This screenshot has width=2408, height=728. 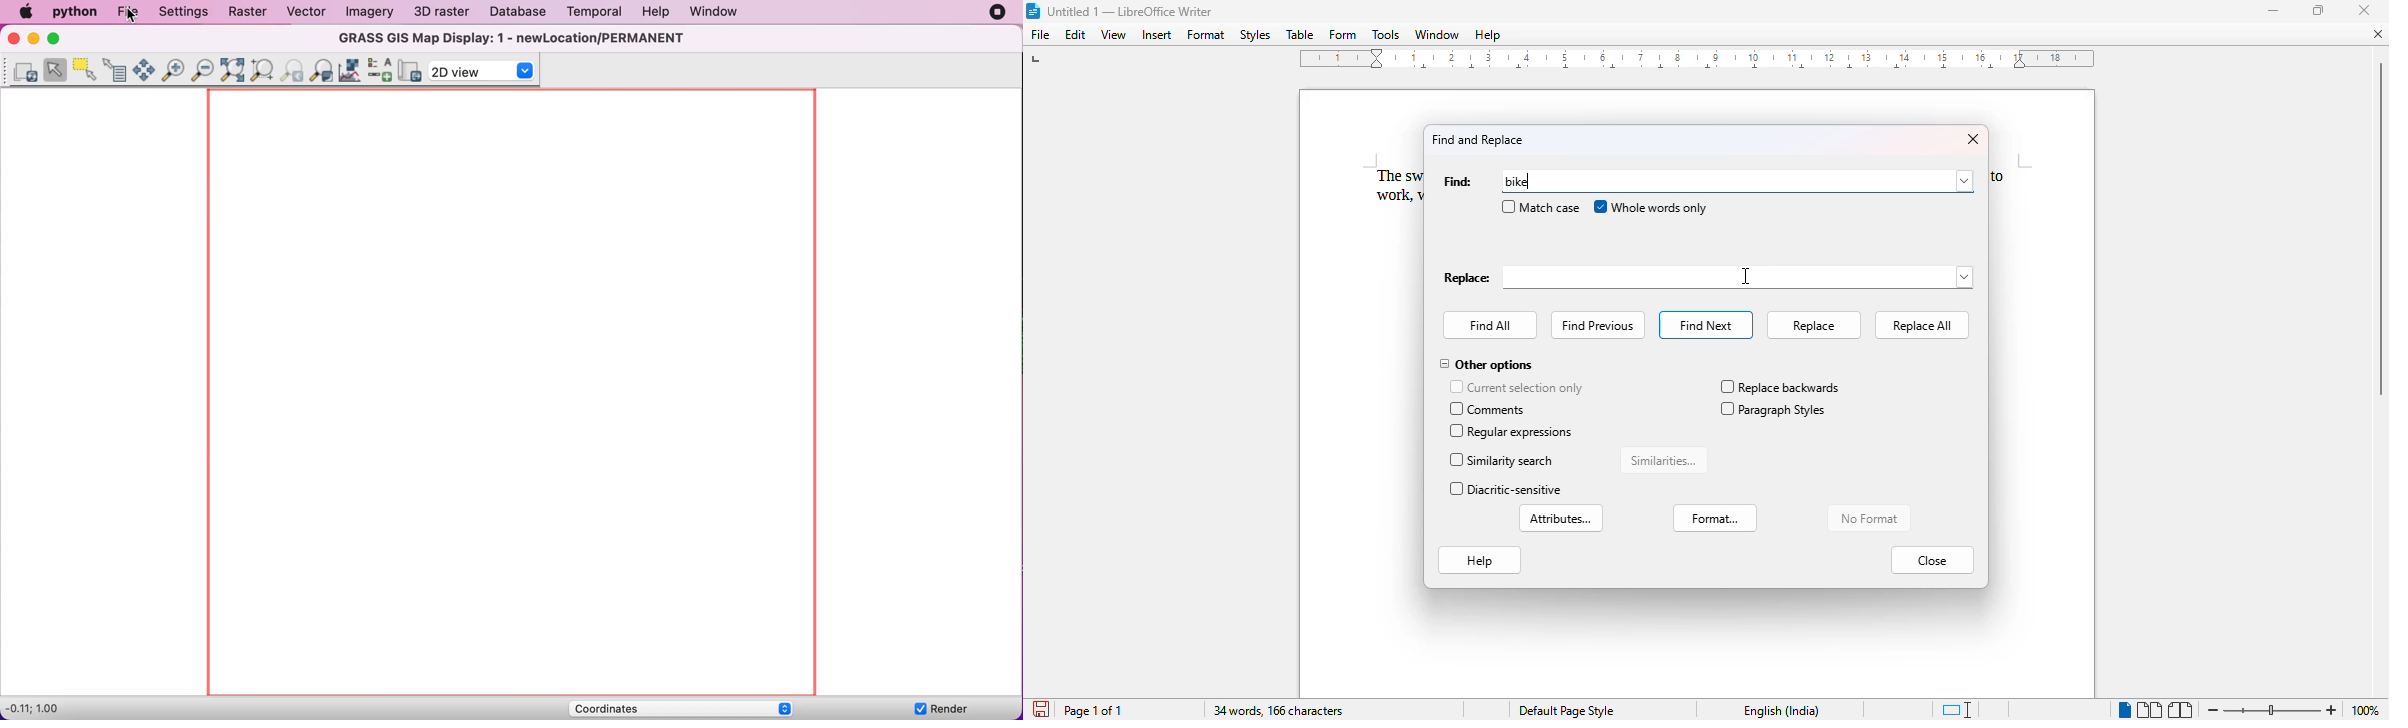 I want to click on tap stop, so click(x=1037, y=62).